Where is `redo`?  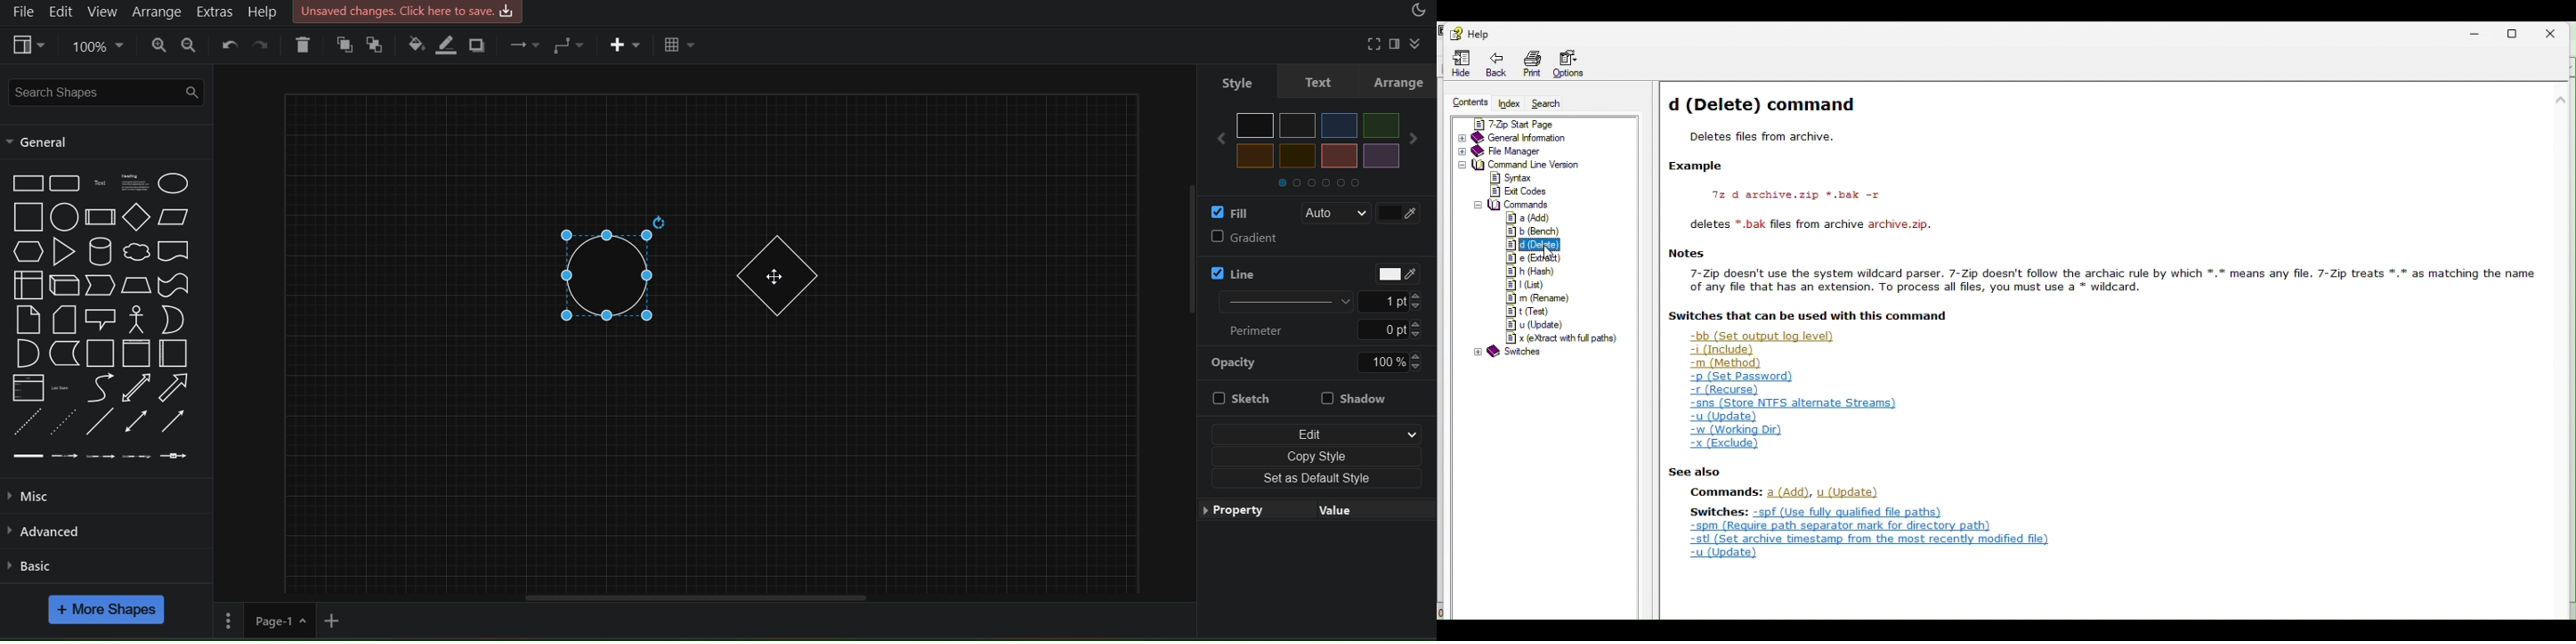
redo is located at coordinates (264, 43).